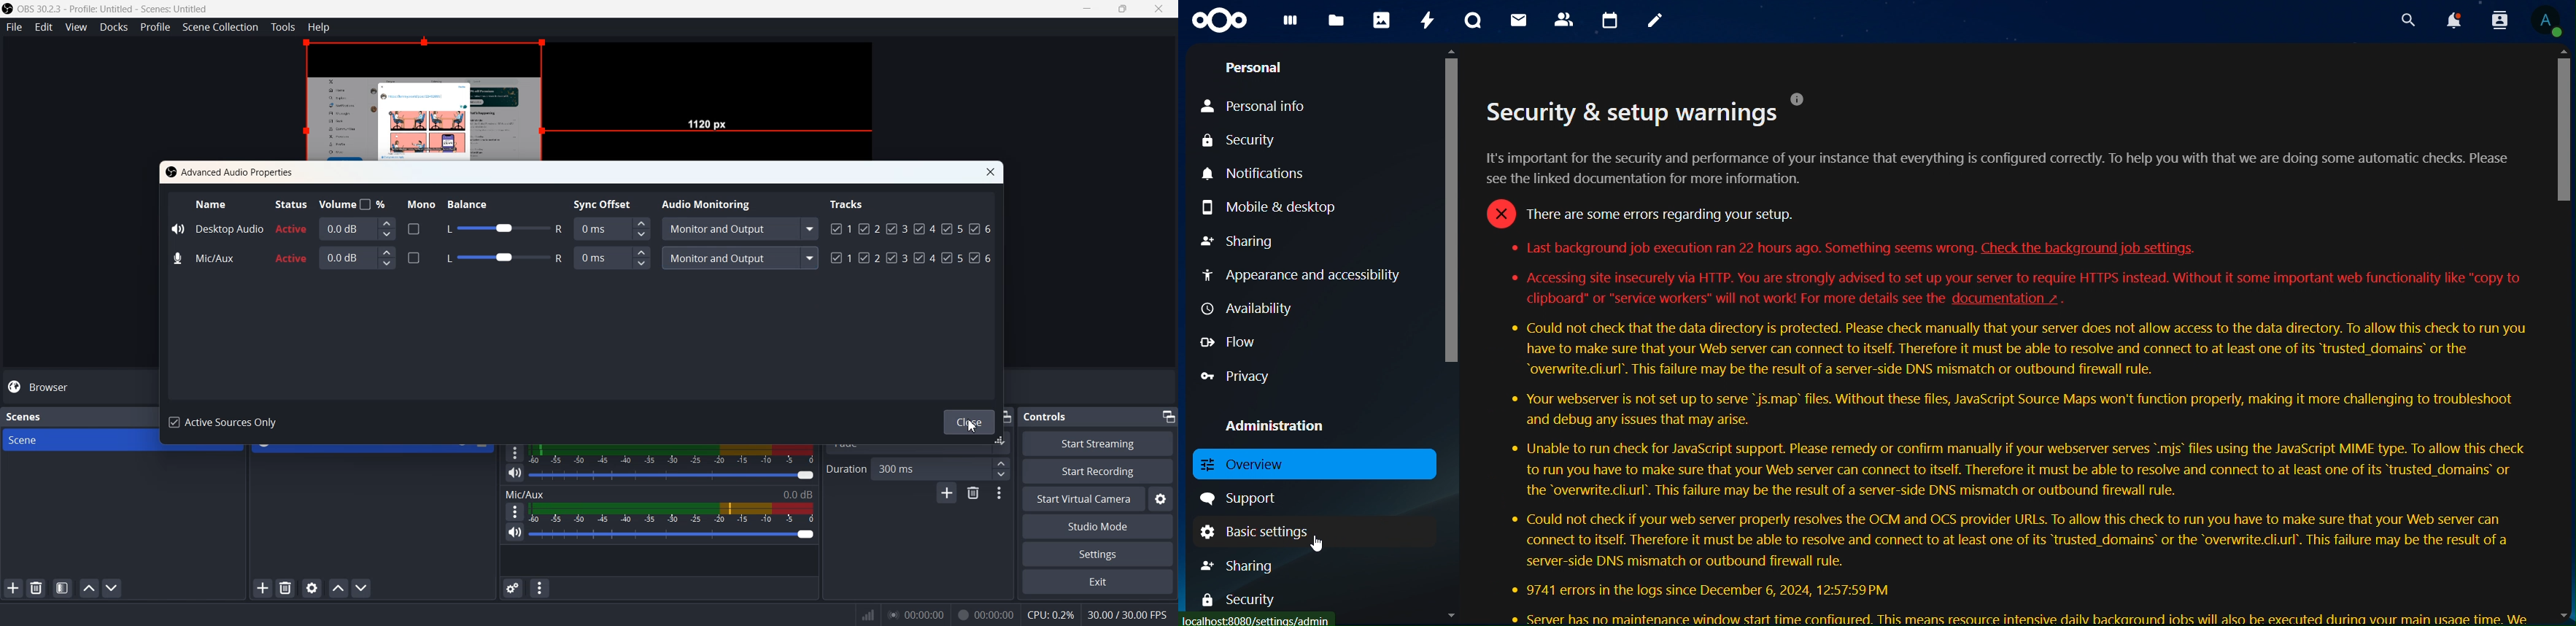  I want to click on appearance and accessibility, so click(1304, 277).